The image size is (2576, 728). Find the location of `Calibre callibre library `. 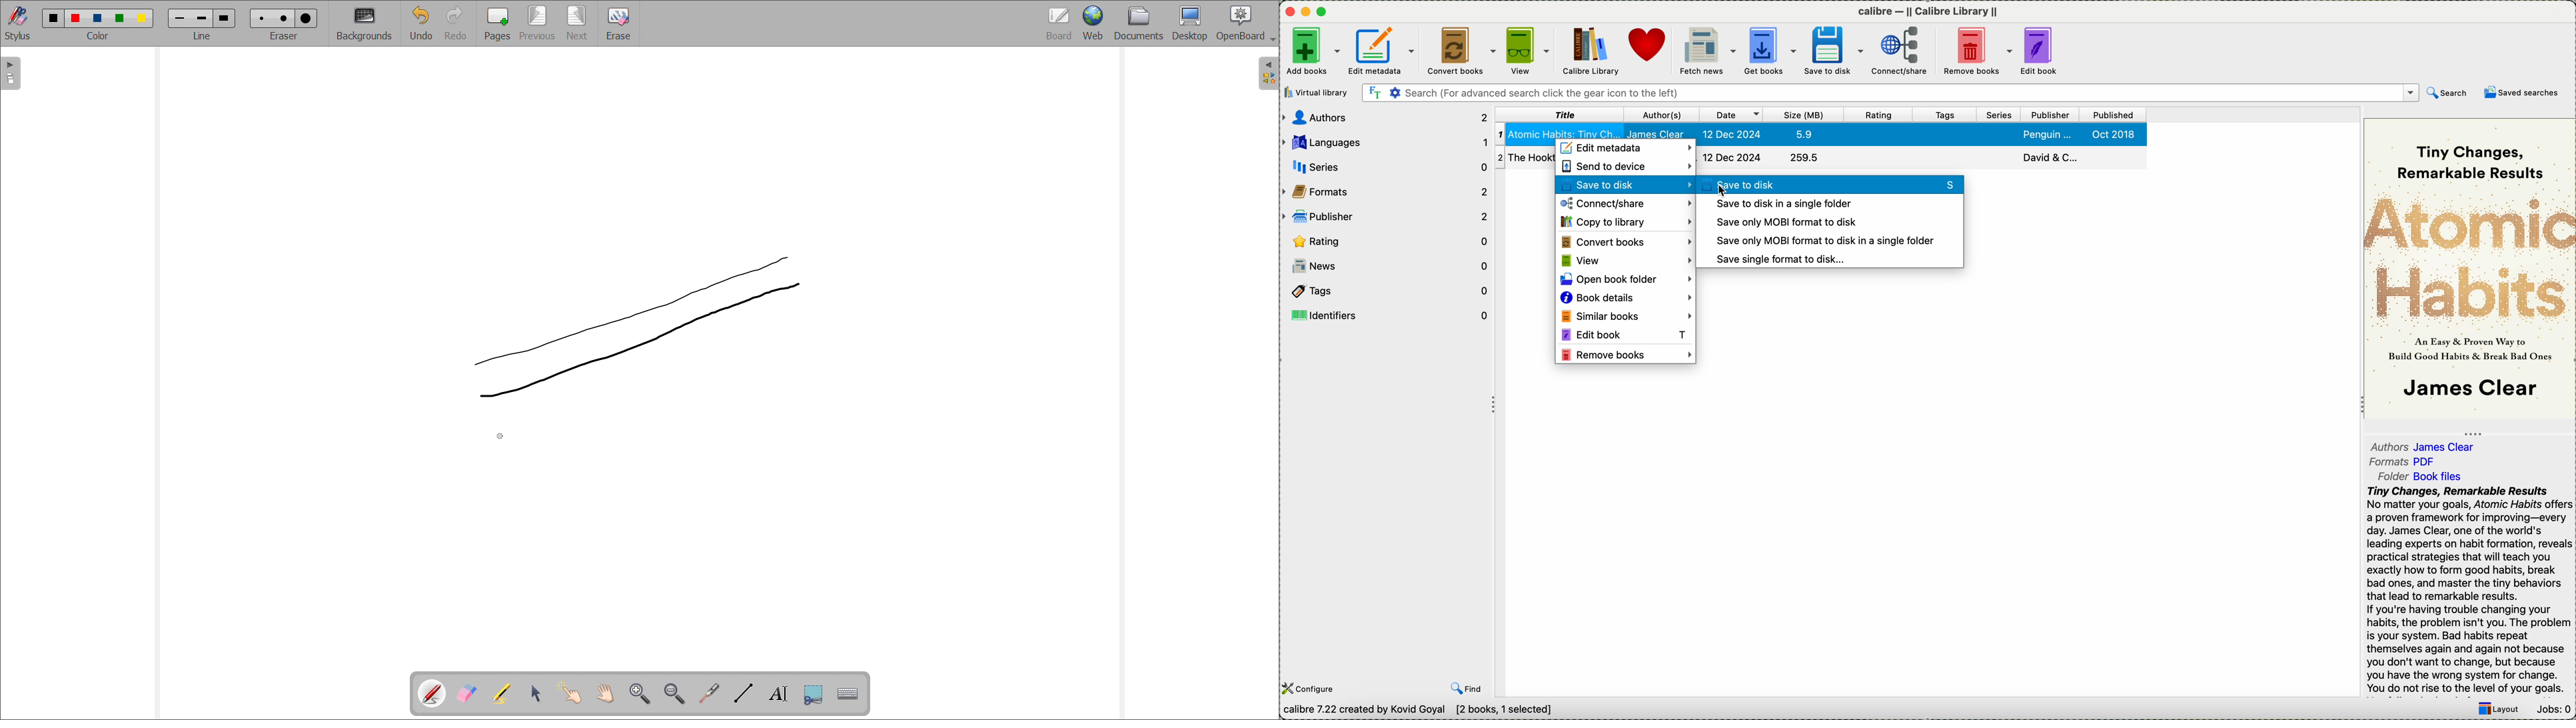

Calibre callibre library  is located at coordinates (1929, 10).